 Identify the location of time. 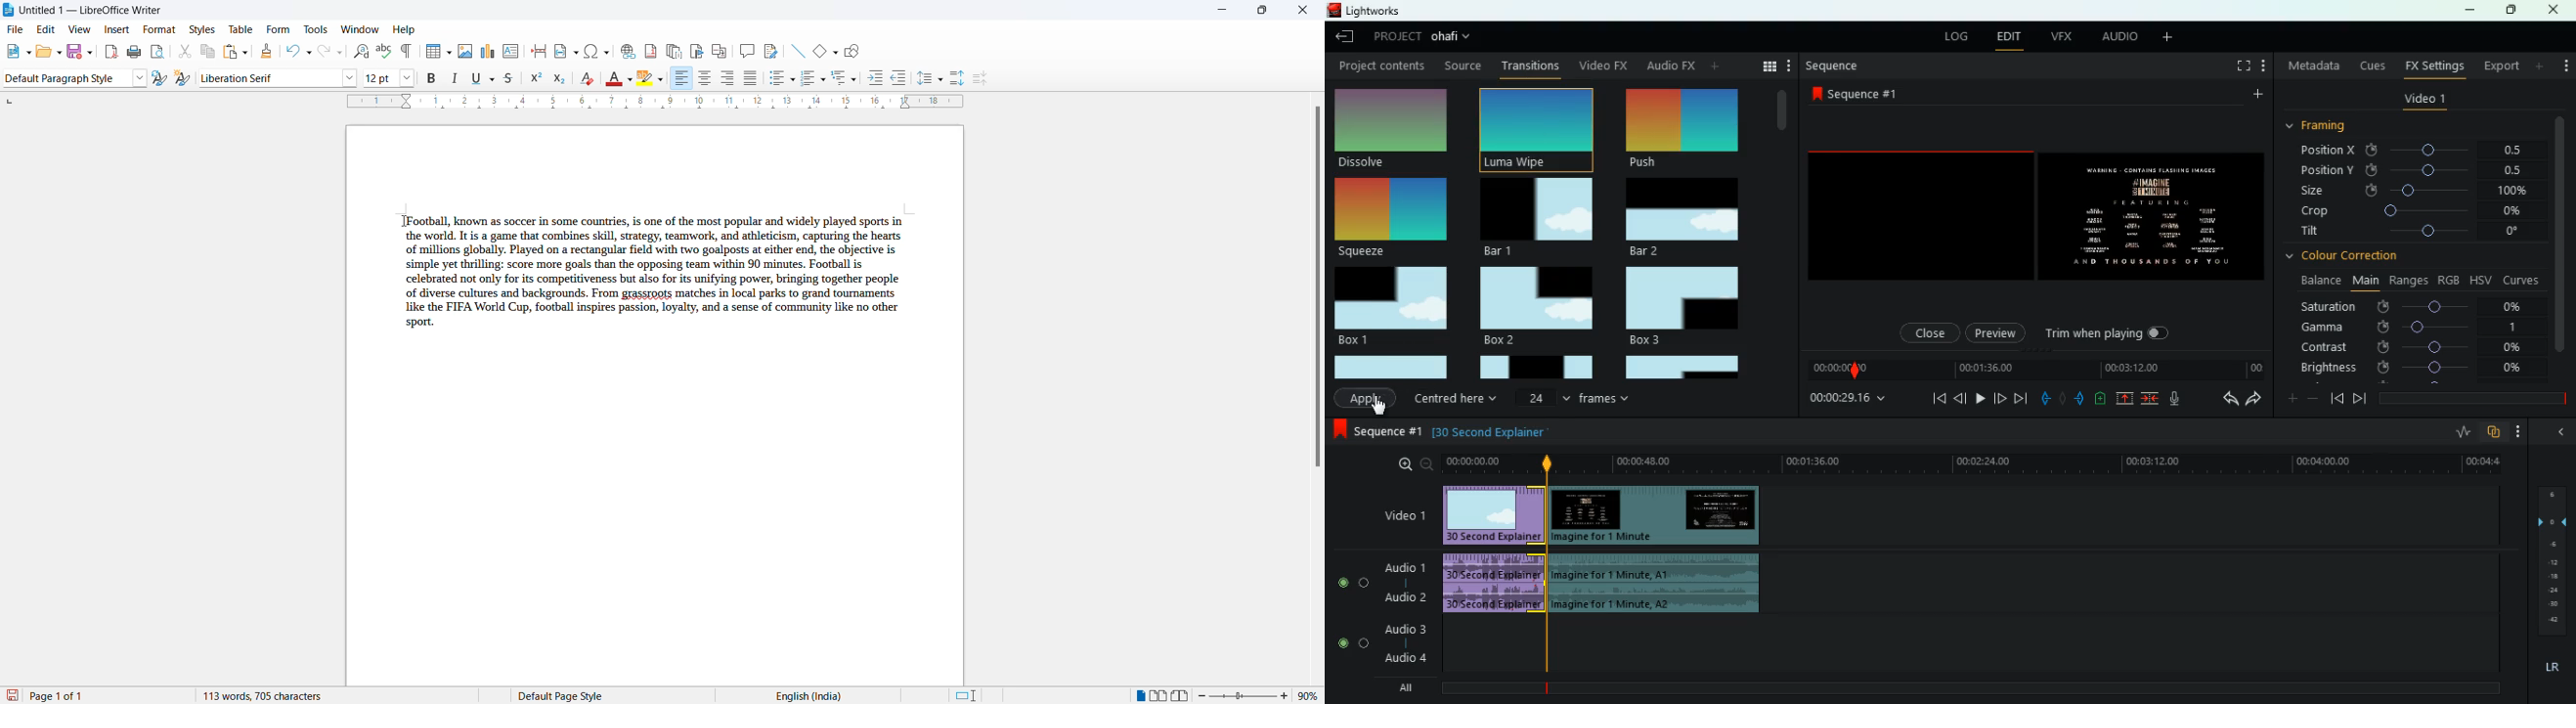
(1970, 463).